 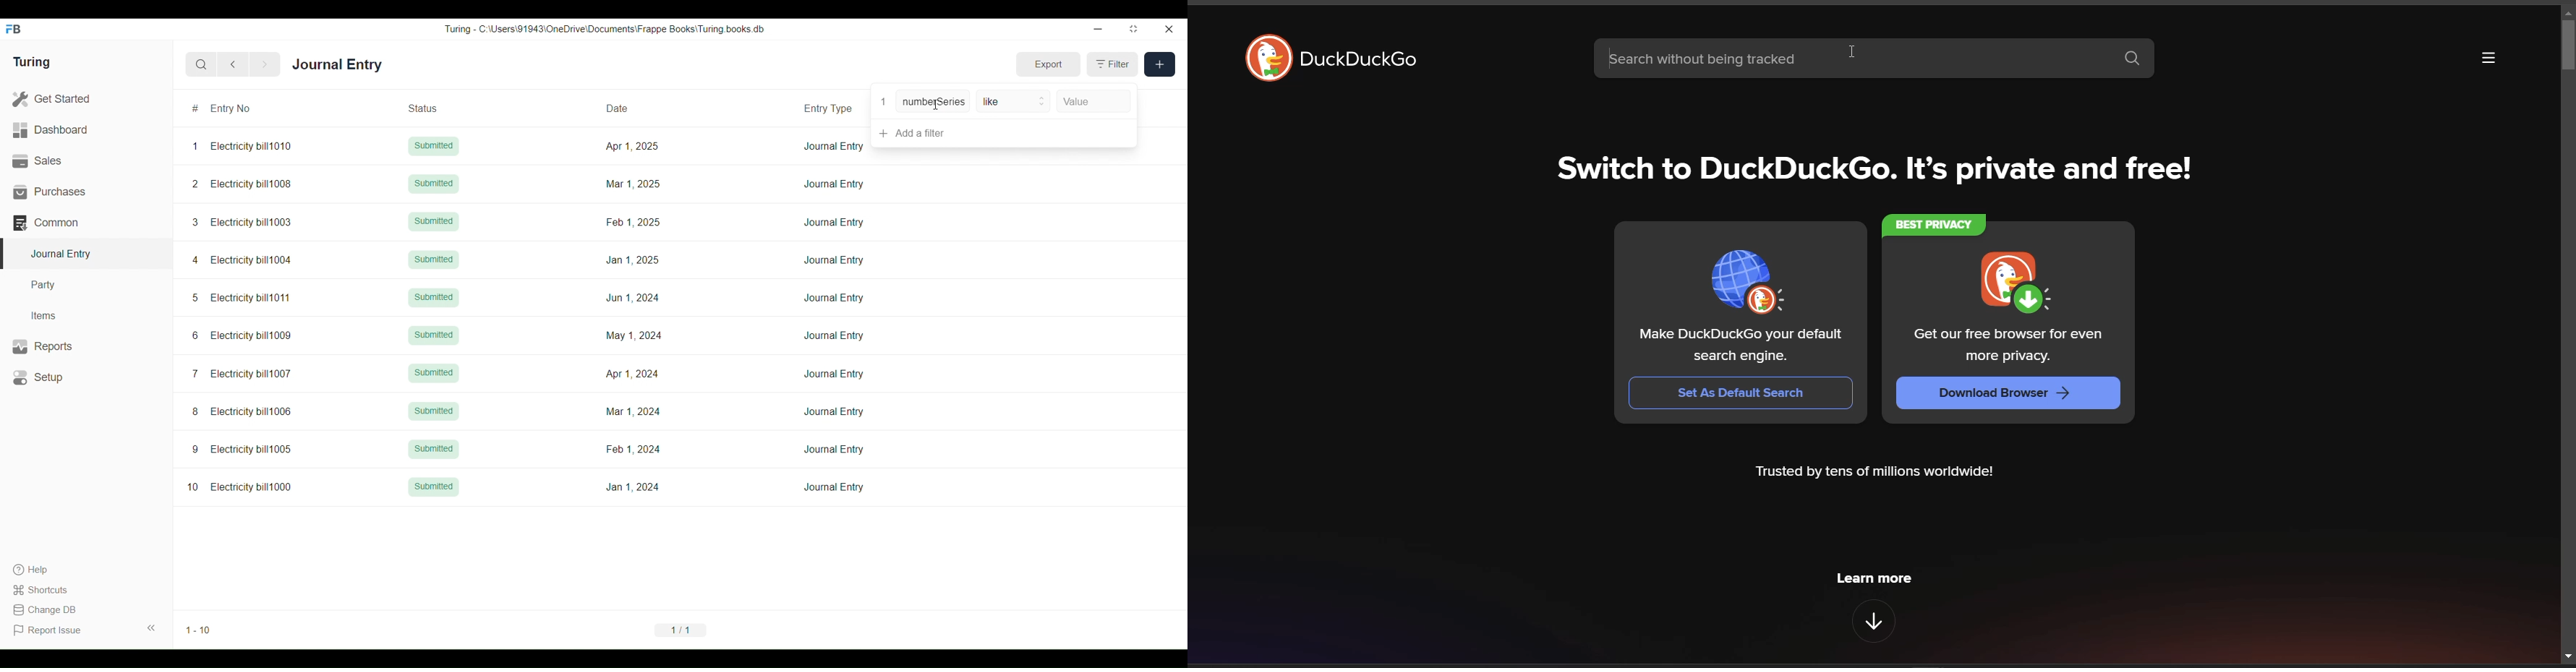 I want to click on Submitted, so click(x=434, y=146).